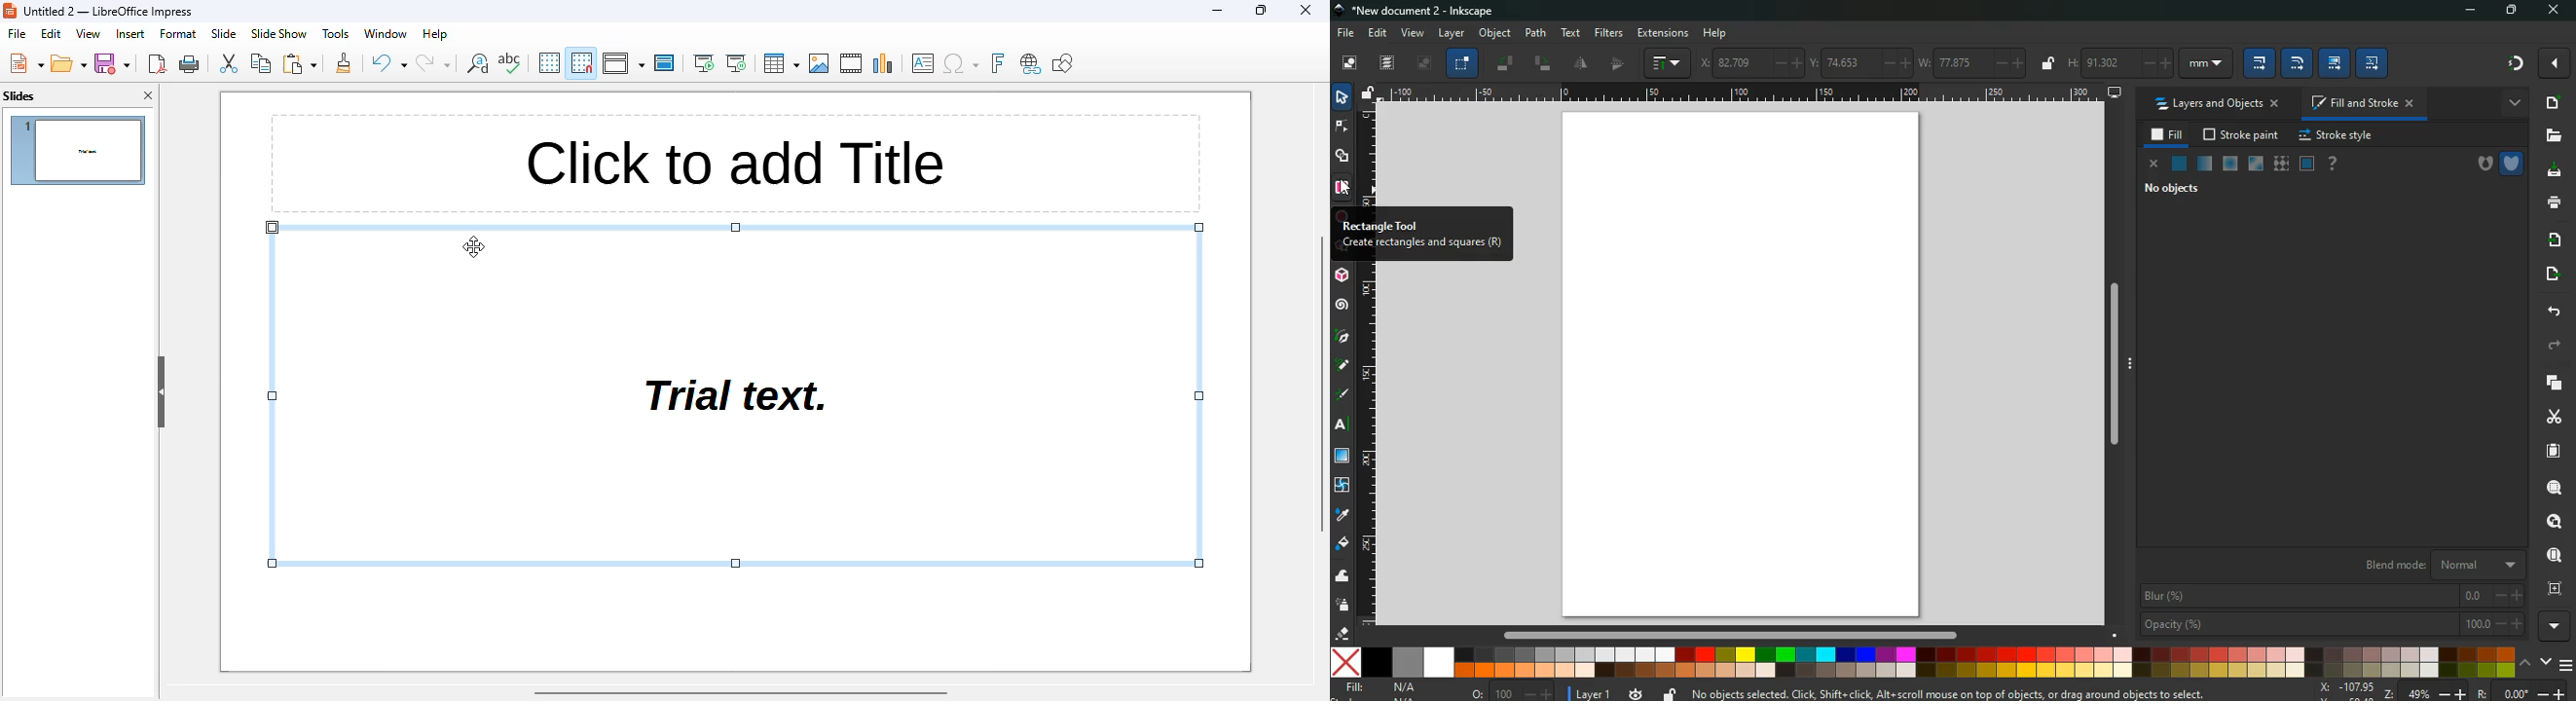 The width and height of the screenshot is (2576, 728). What do you see at coordinates (1423, 64) in the screenshot?
I see `image` at bounding box center [1423, 64].